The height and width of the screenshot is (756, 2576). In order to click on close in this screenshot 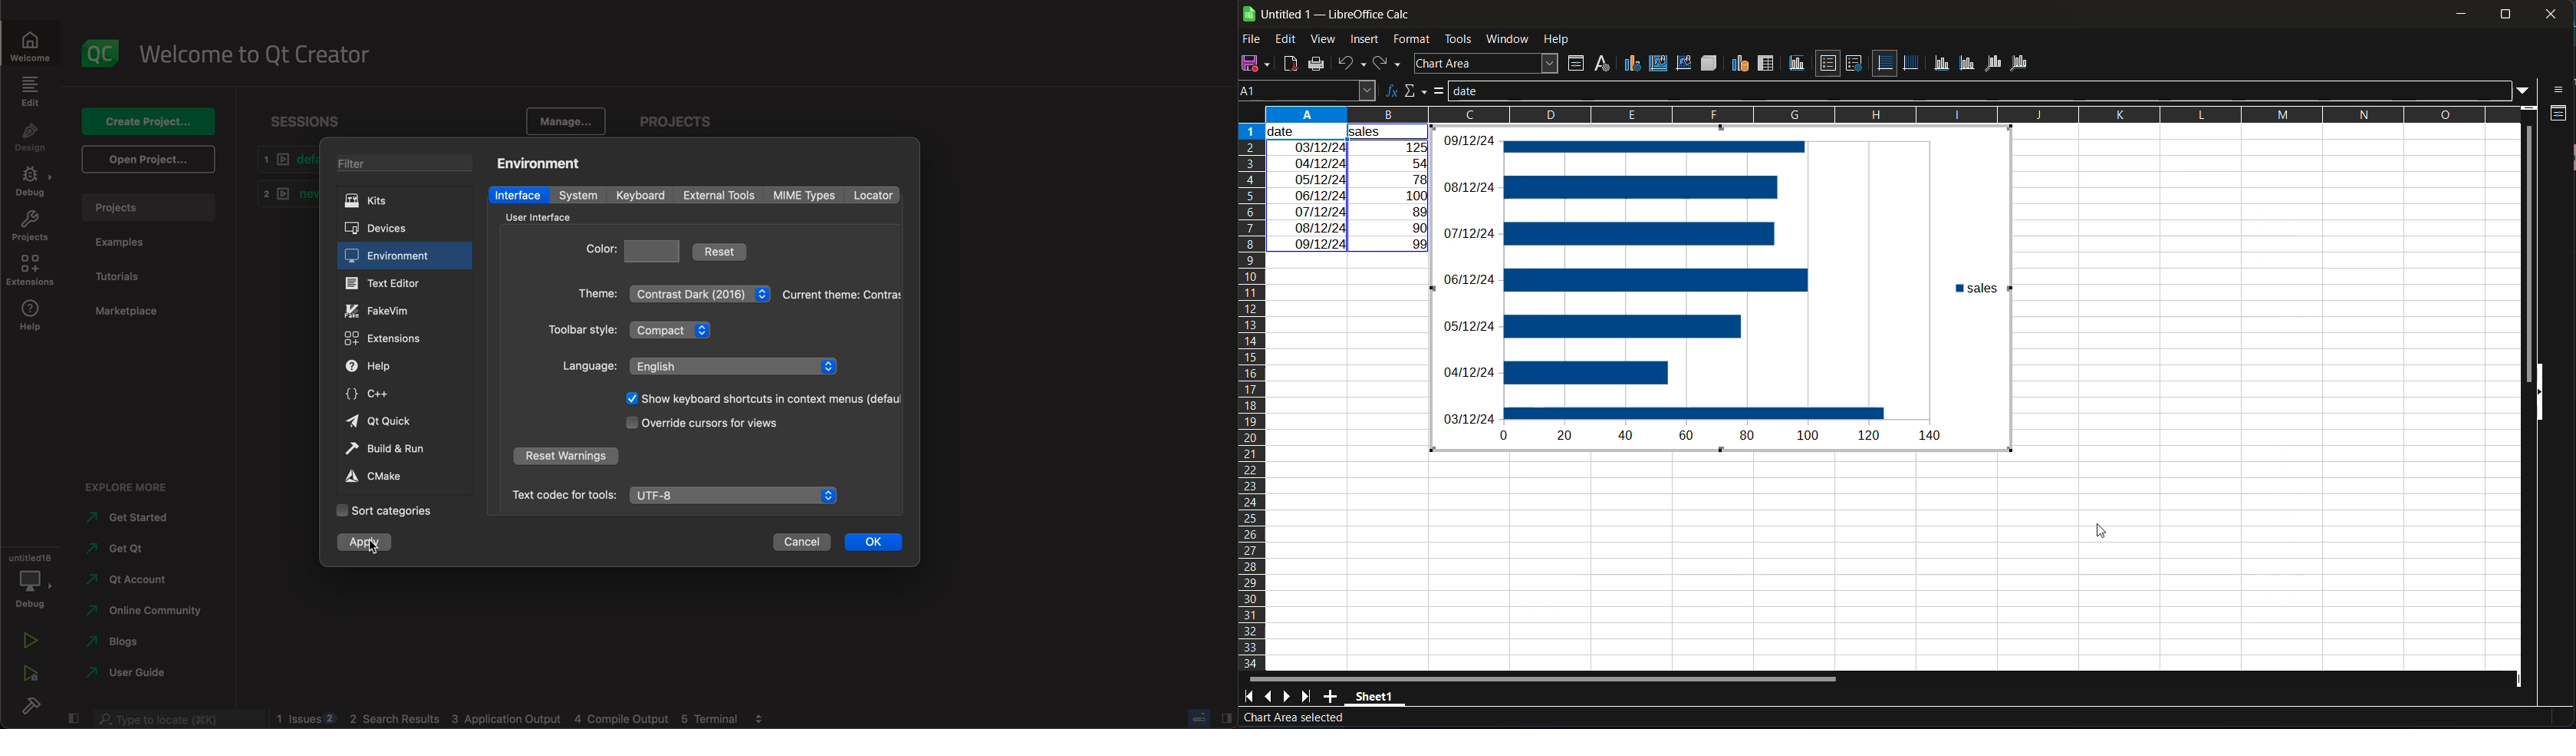, I will do `click(2551, 14)`.